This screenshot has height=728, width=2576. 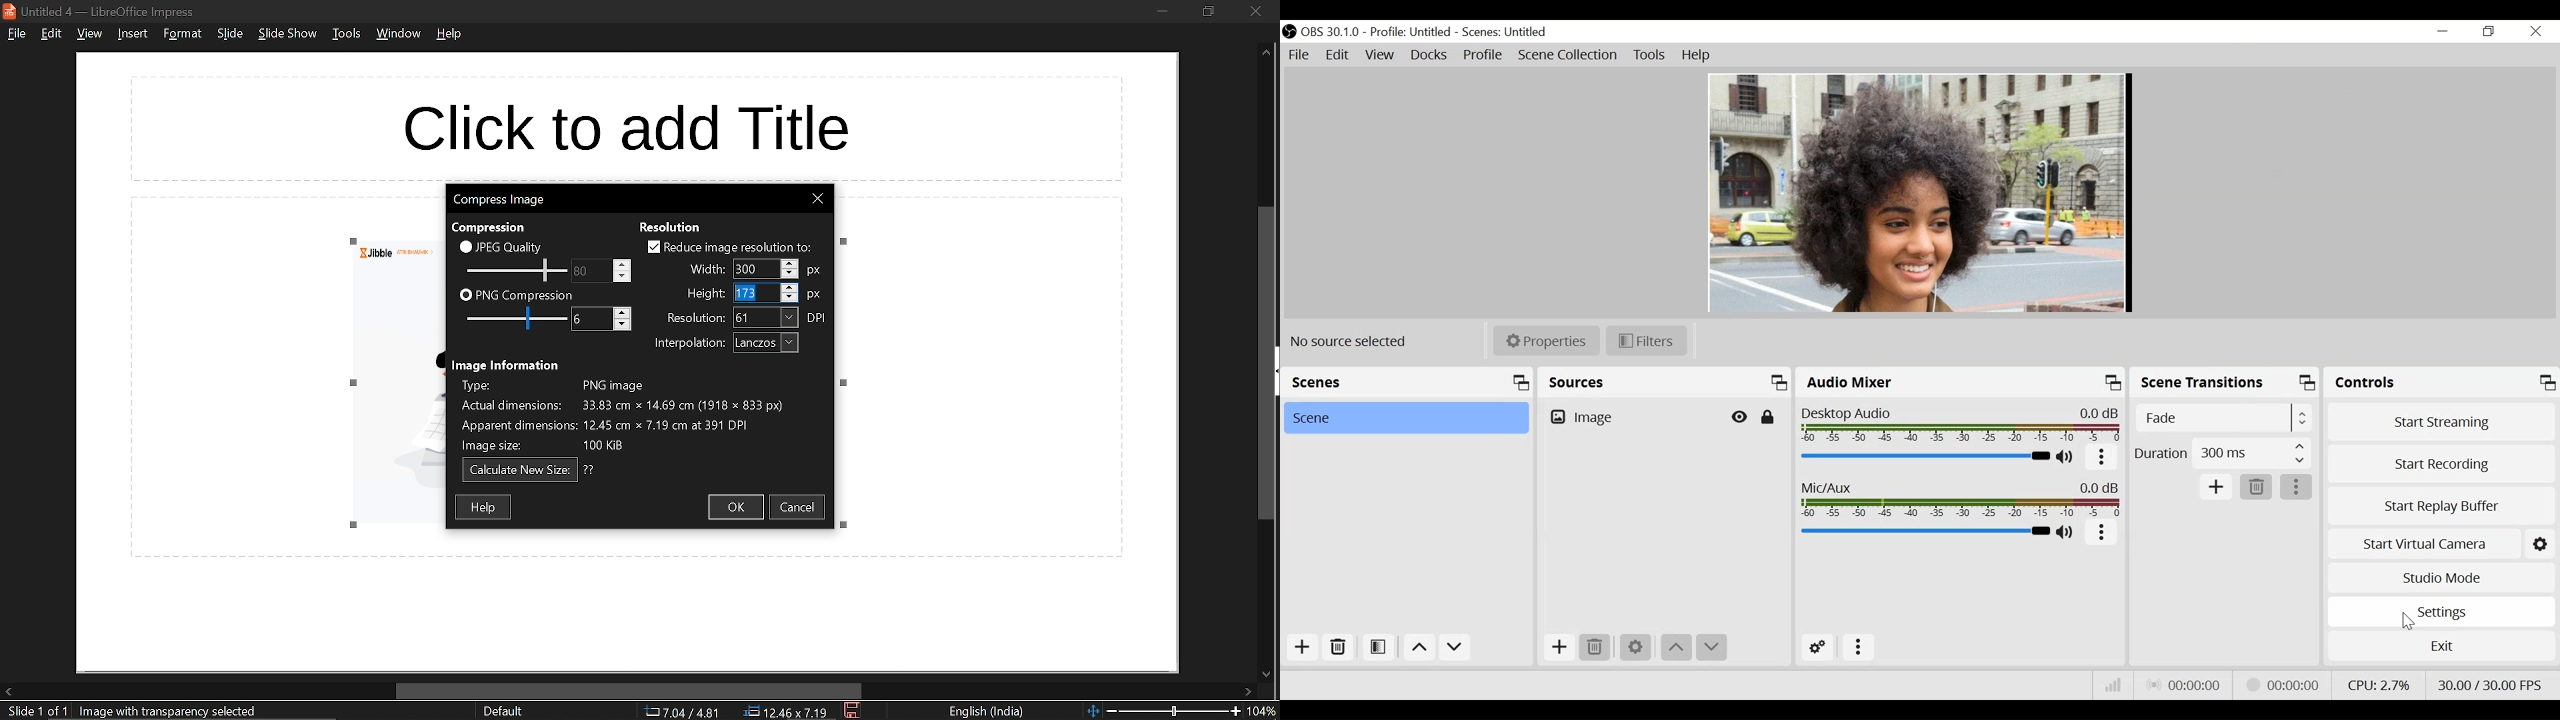 I want to click on more options, so click(x=2102, y=459).